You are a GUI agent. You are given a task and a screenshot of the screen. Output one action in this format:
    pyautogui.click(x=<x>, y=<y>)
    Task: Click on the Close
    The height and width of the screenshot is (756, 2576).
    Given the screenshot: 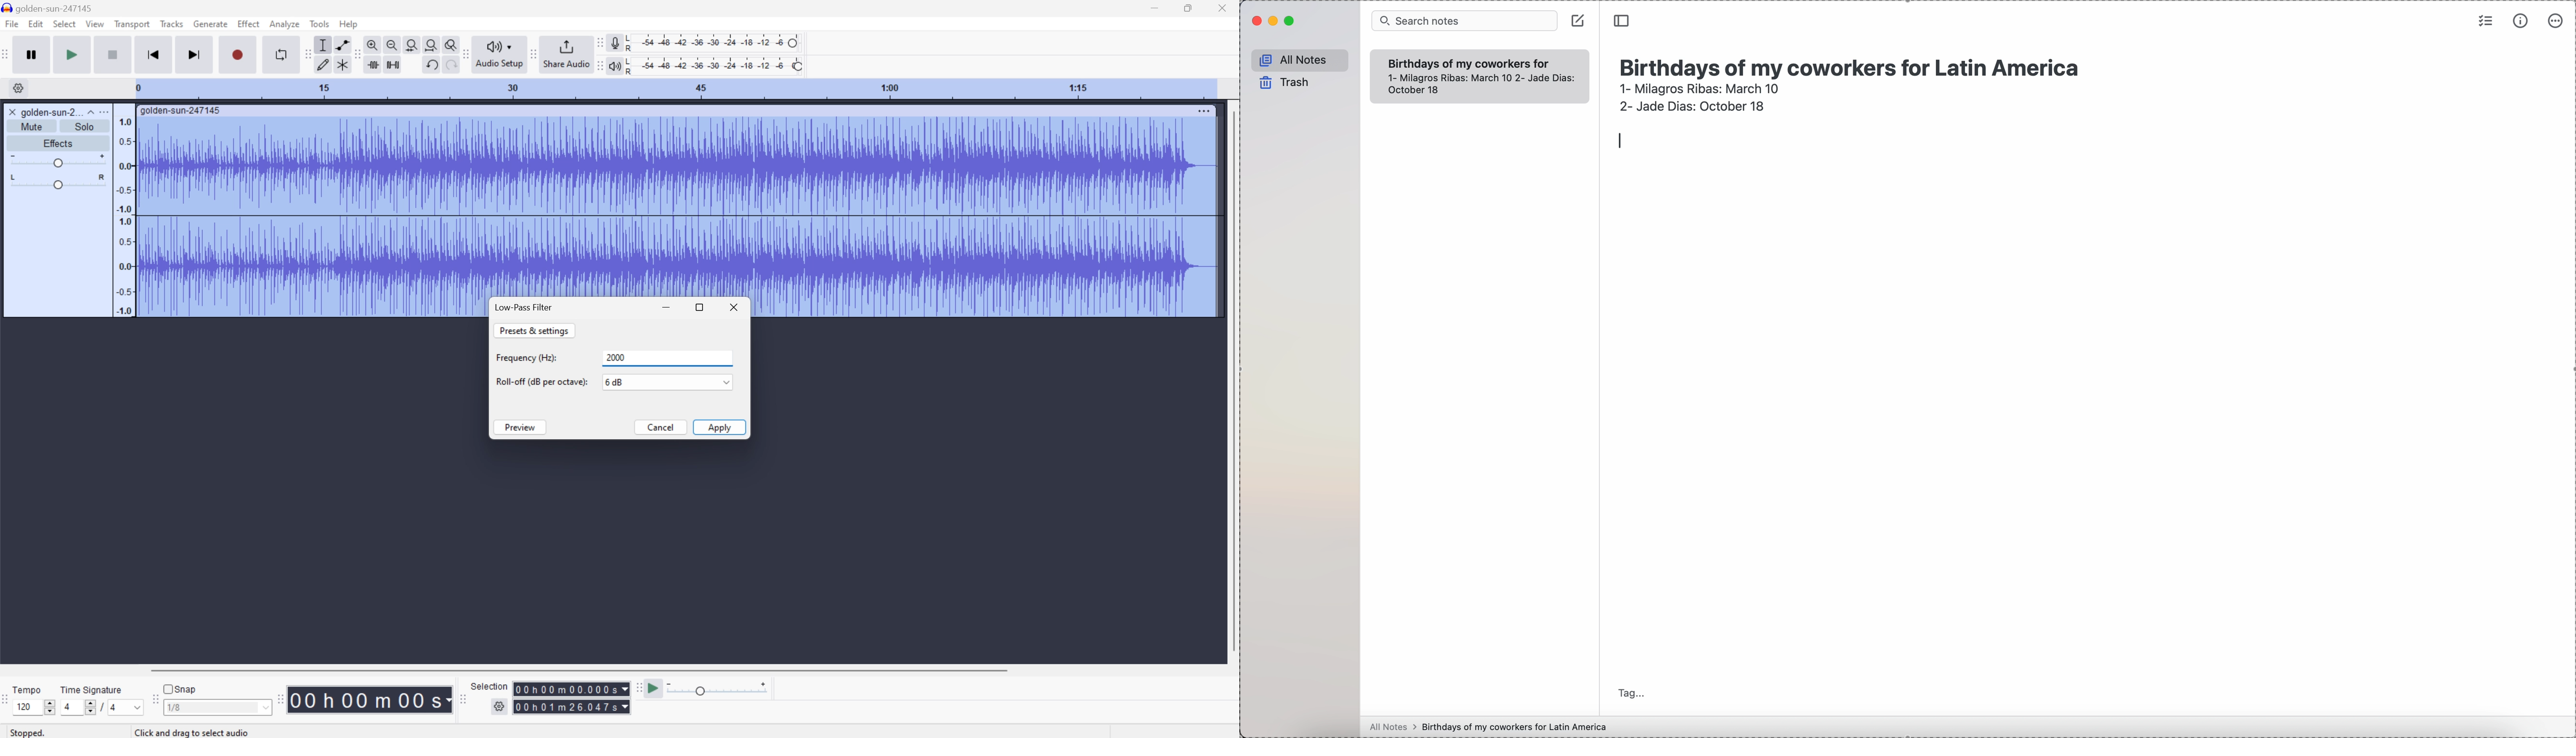 What is the action you would take?
    pyautogui.click(x=1222, y=7)
    